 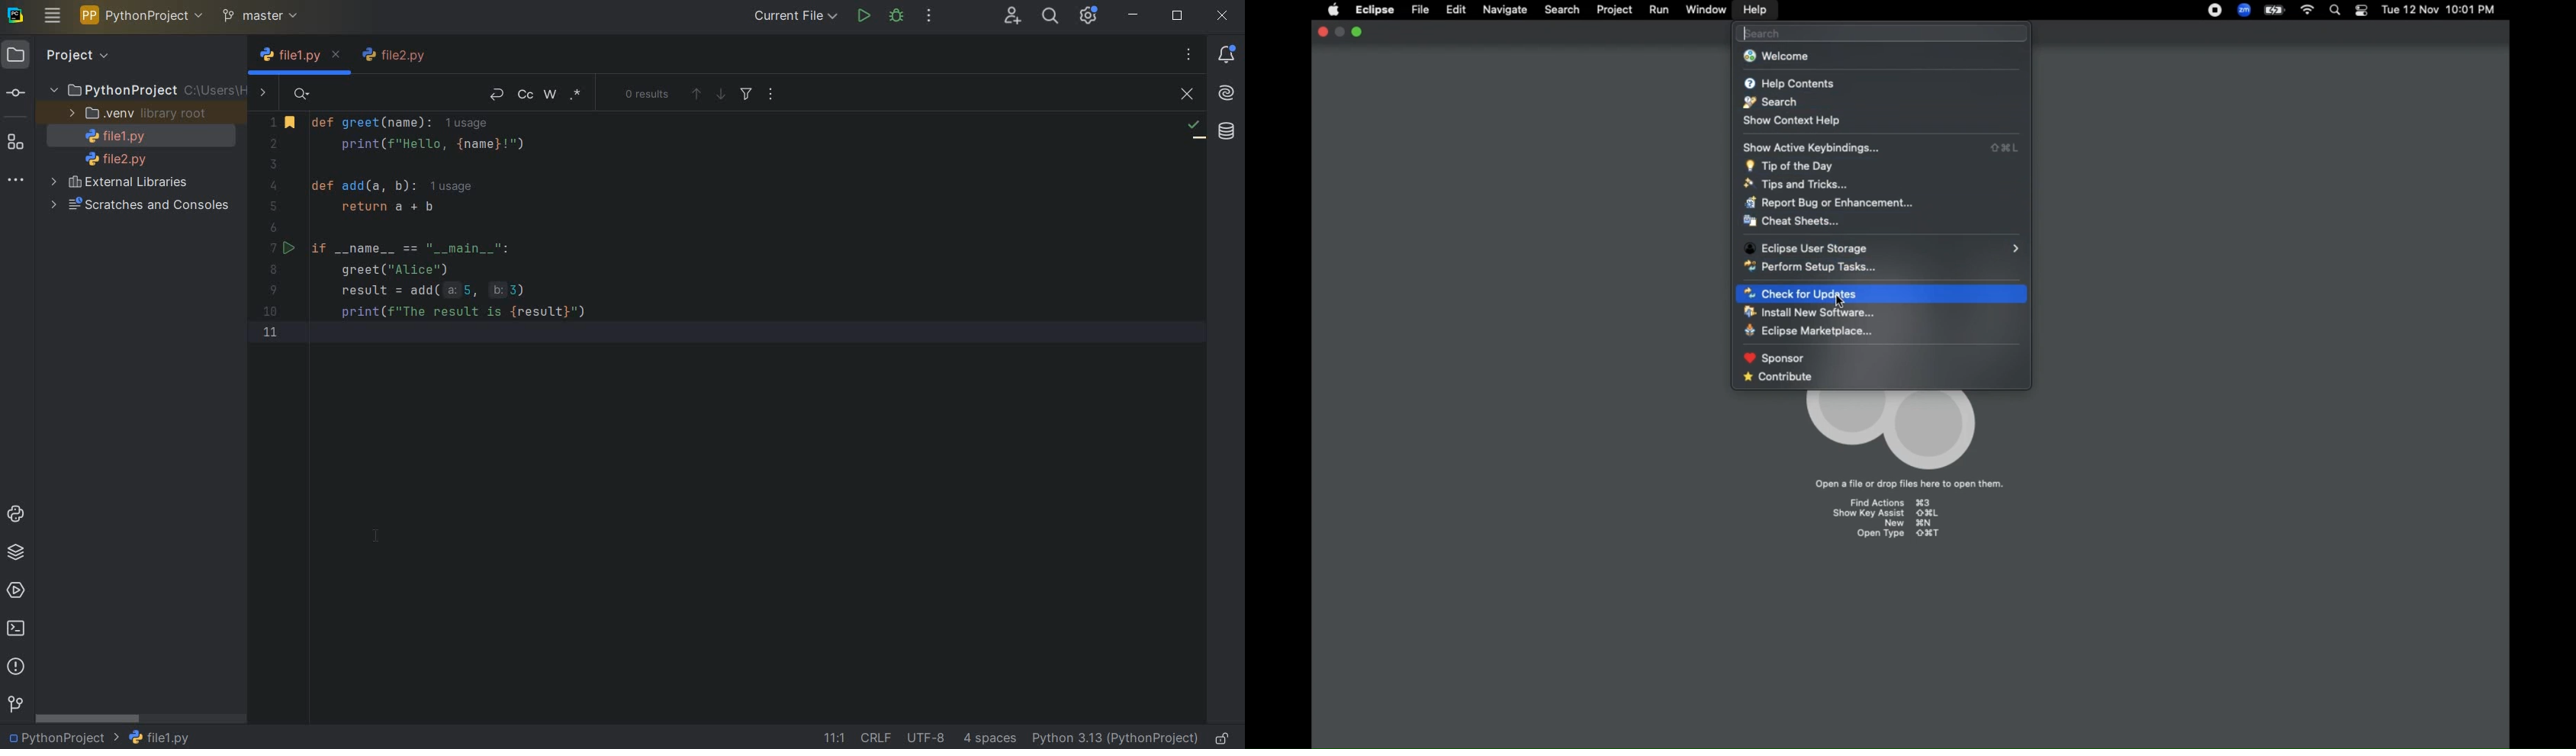 I want to click on Navigate, so click(x=1504, y=10).